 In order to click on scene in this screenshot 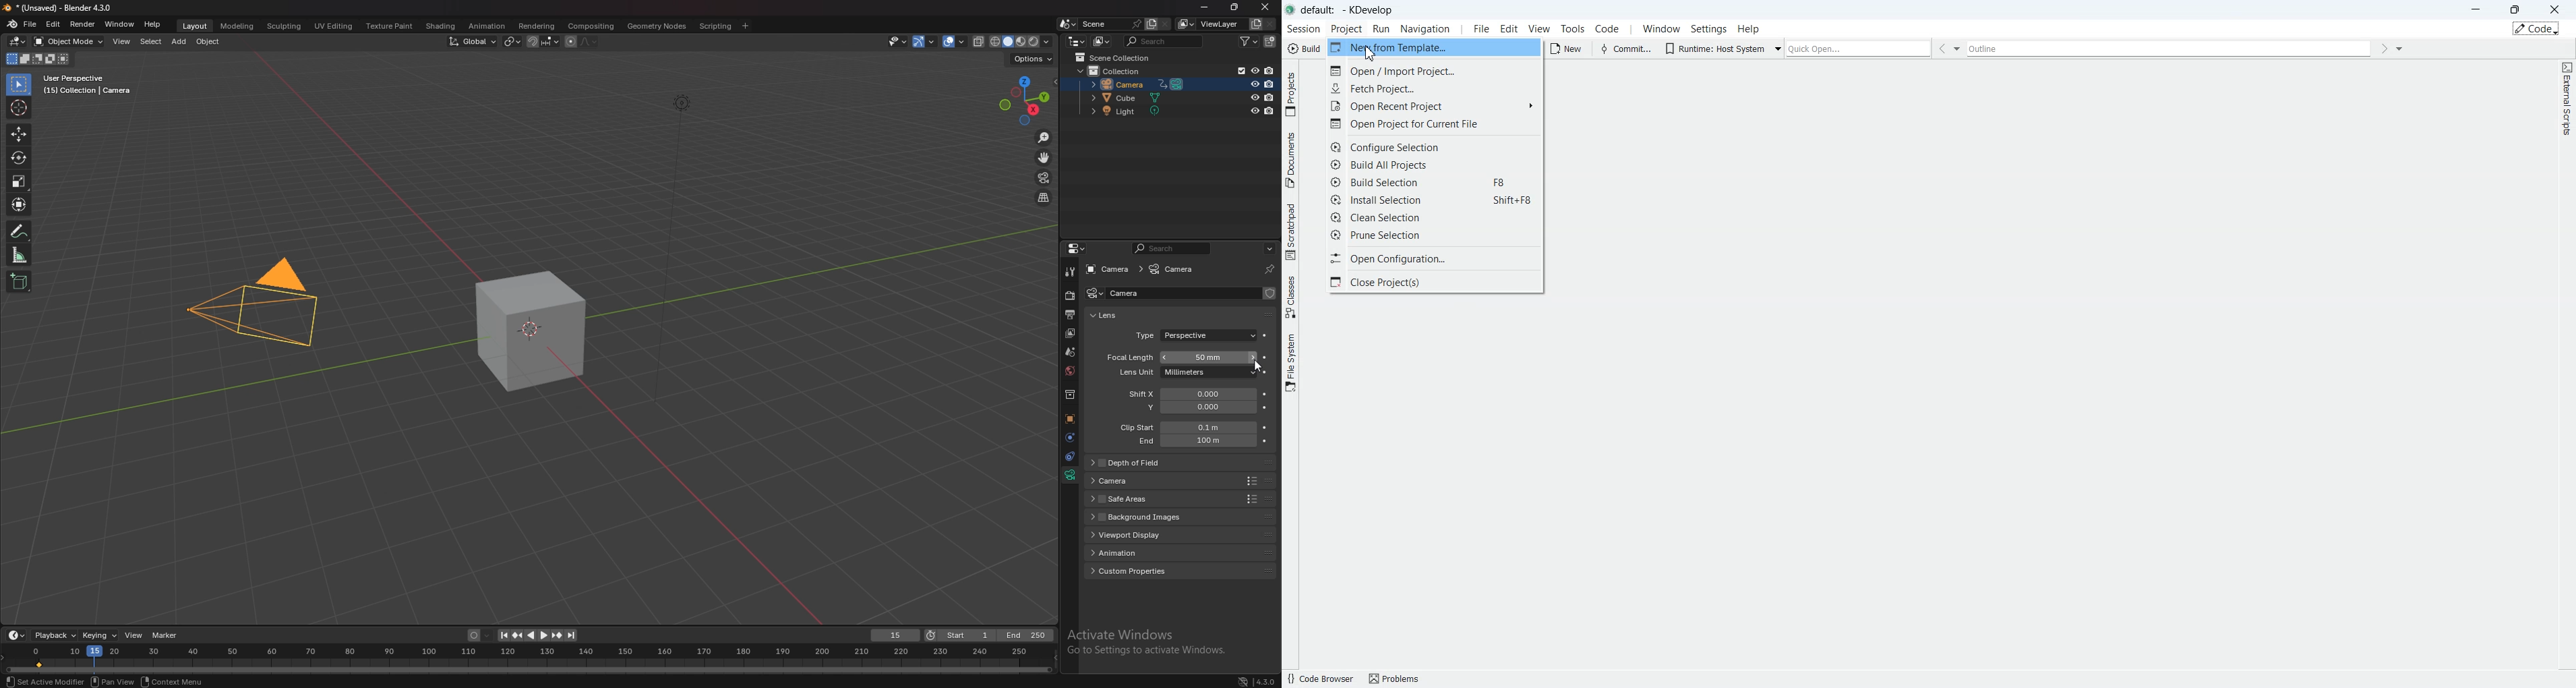, I will do `click(1109, 24)`.